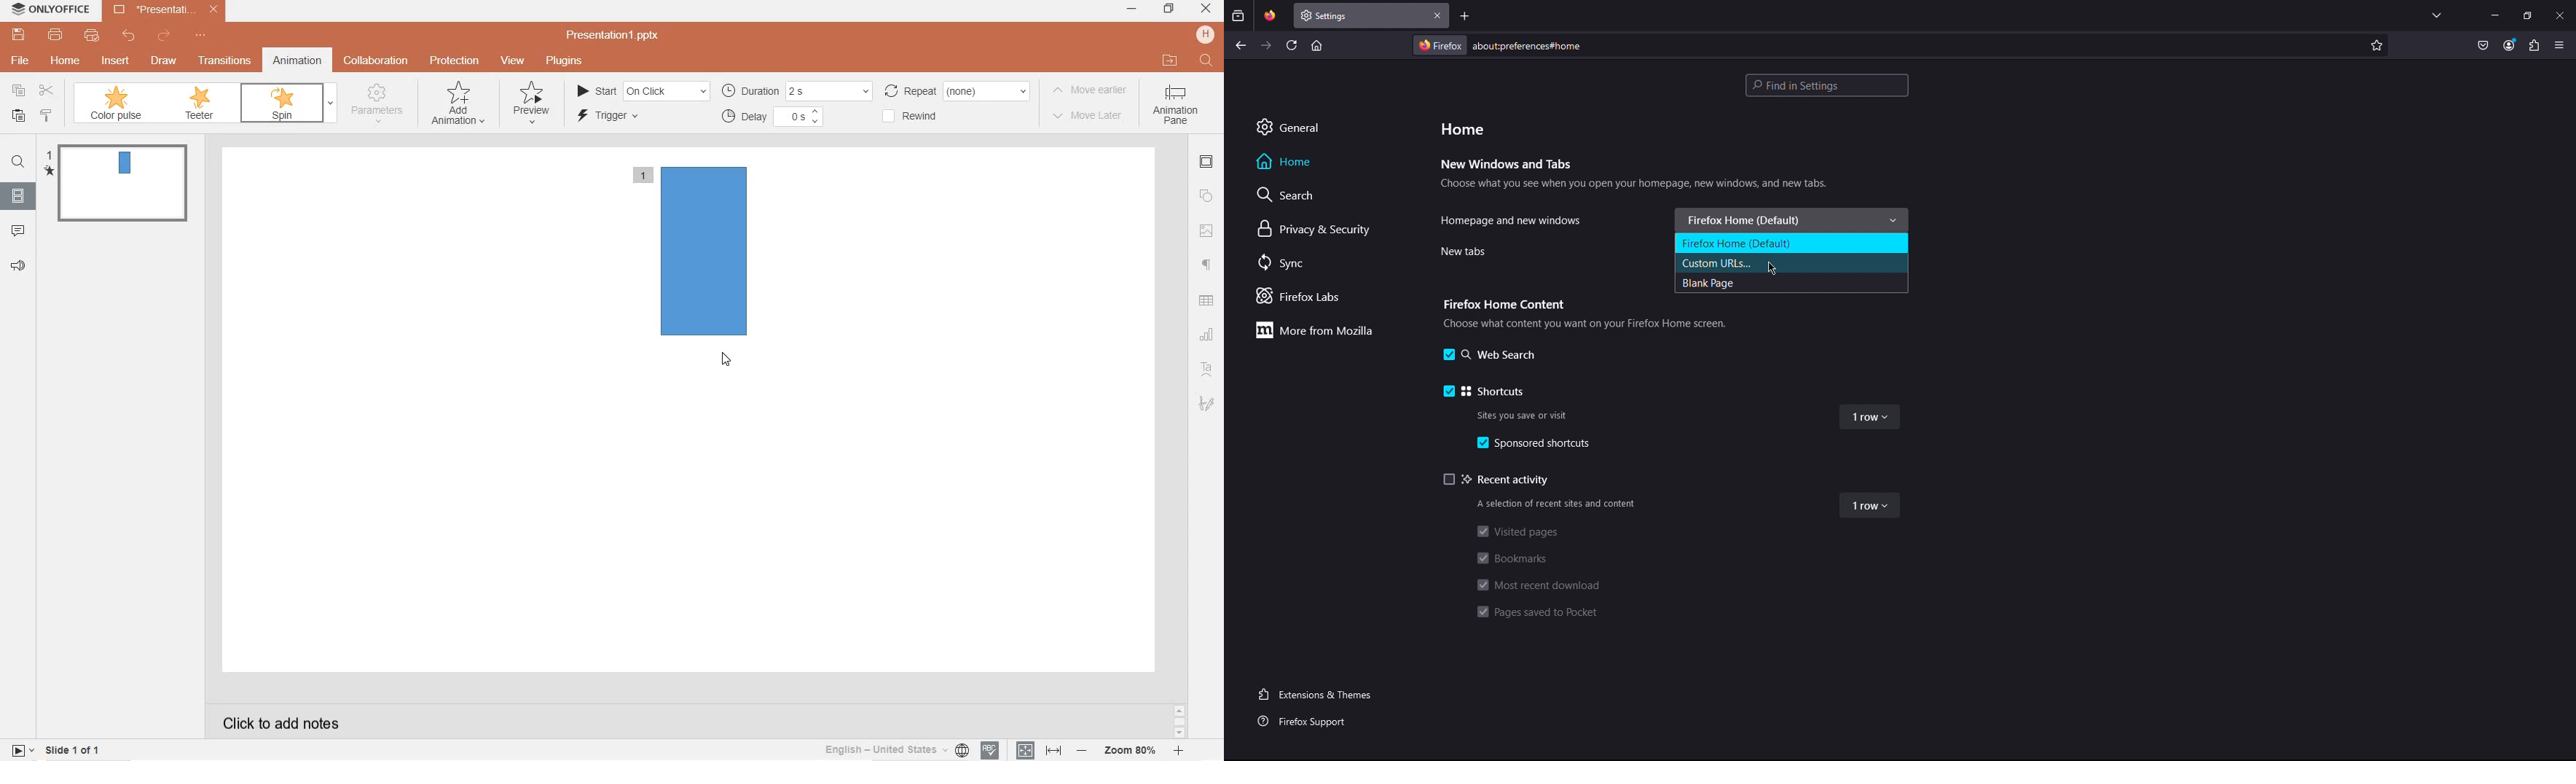 This screenshot has height=784, width=2576. I want to click on Next, so click(1267, 45).